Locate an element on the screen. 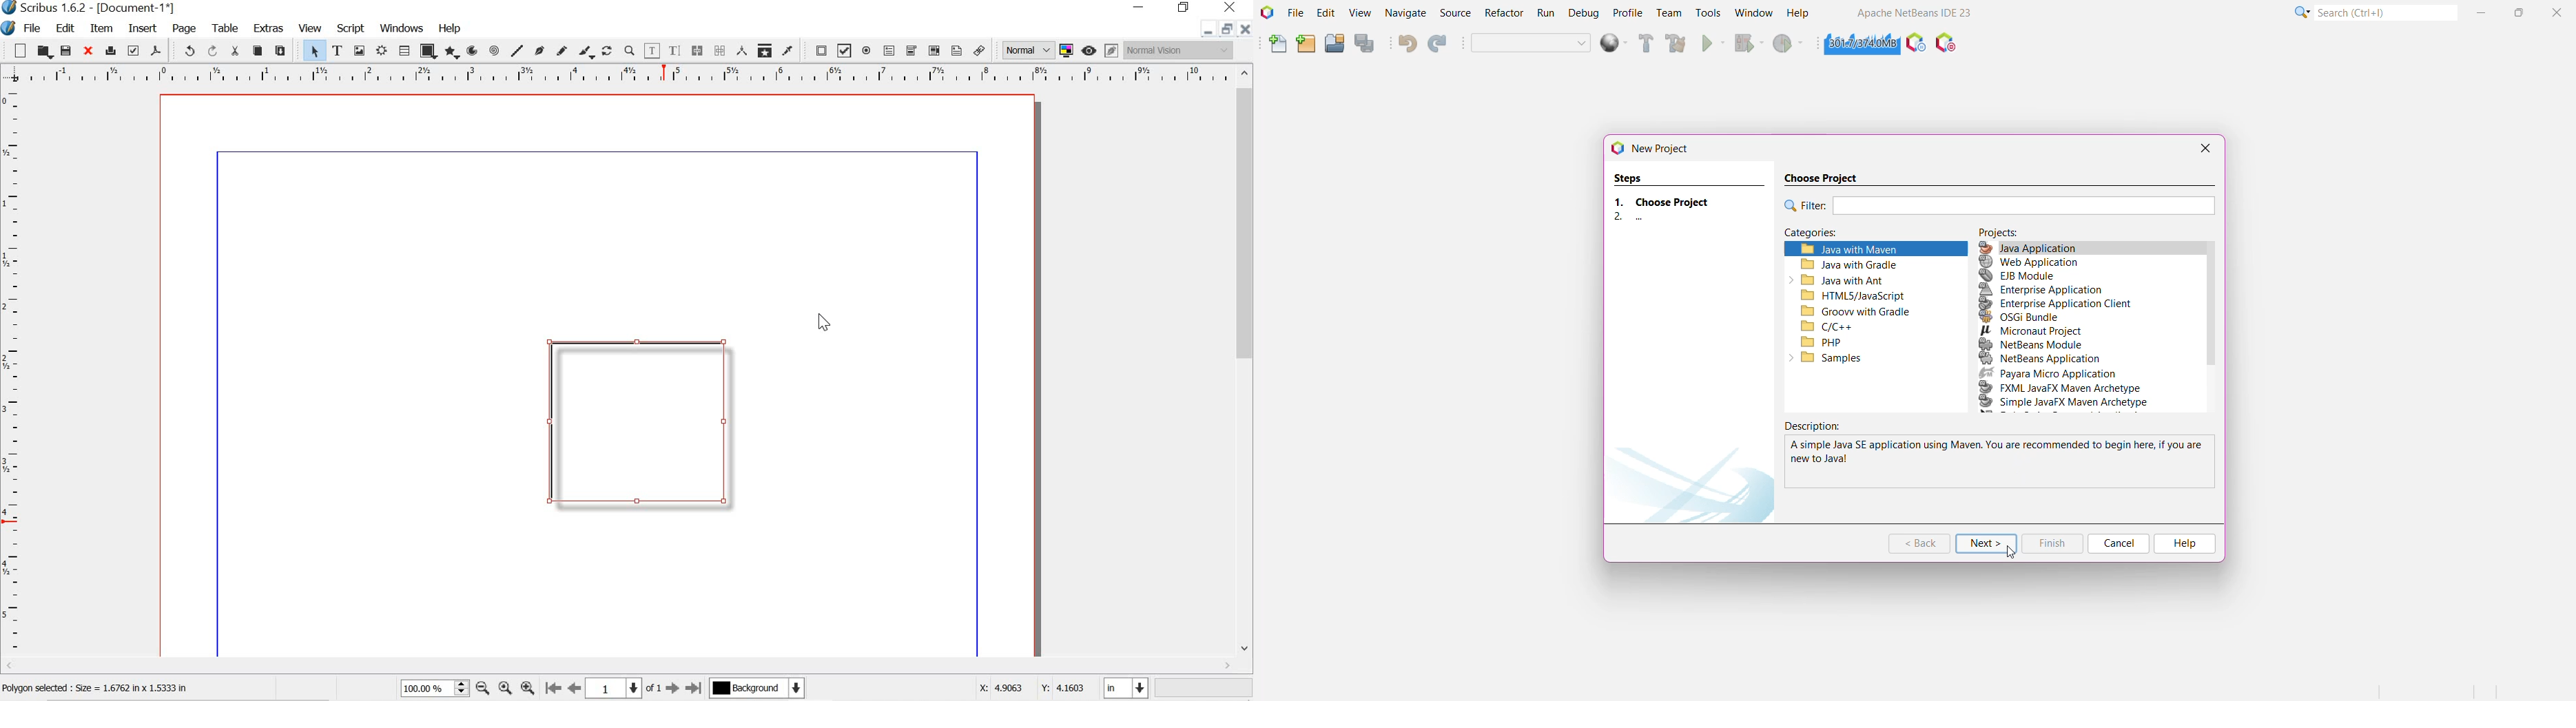 This screenshot has width=2576, height=728. in is located at coordinates (1128, 689).